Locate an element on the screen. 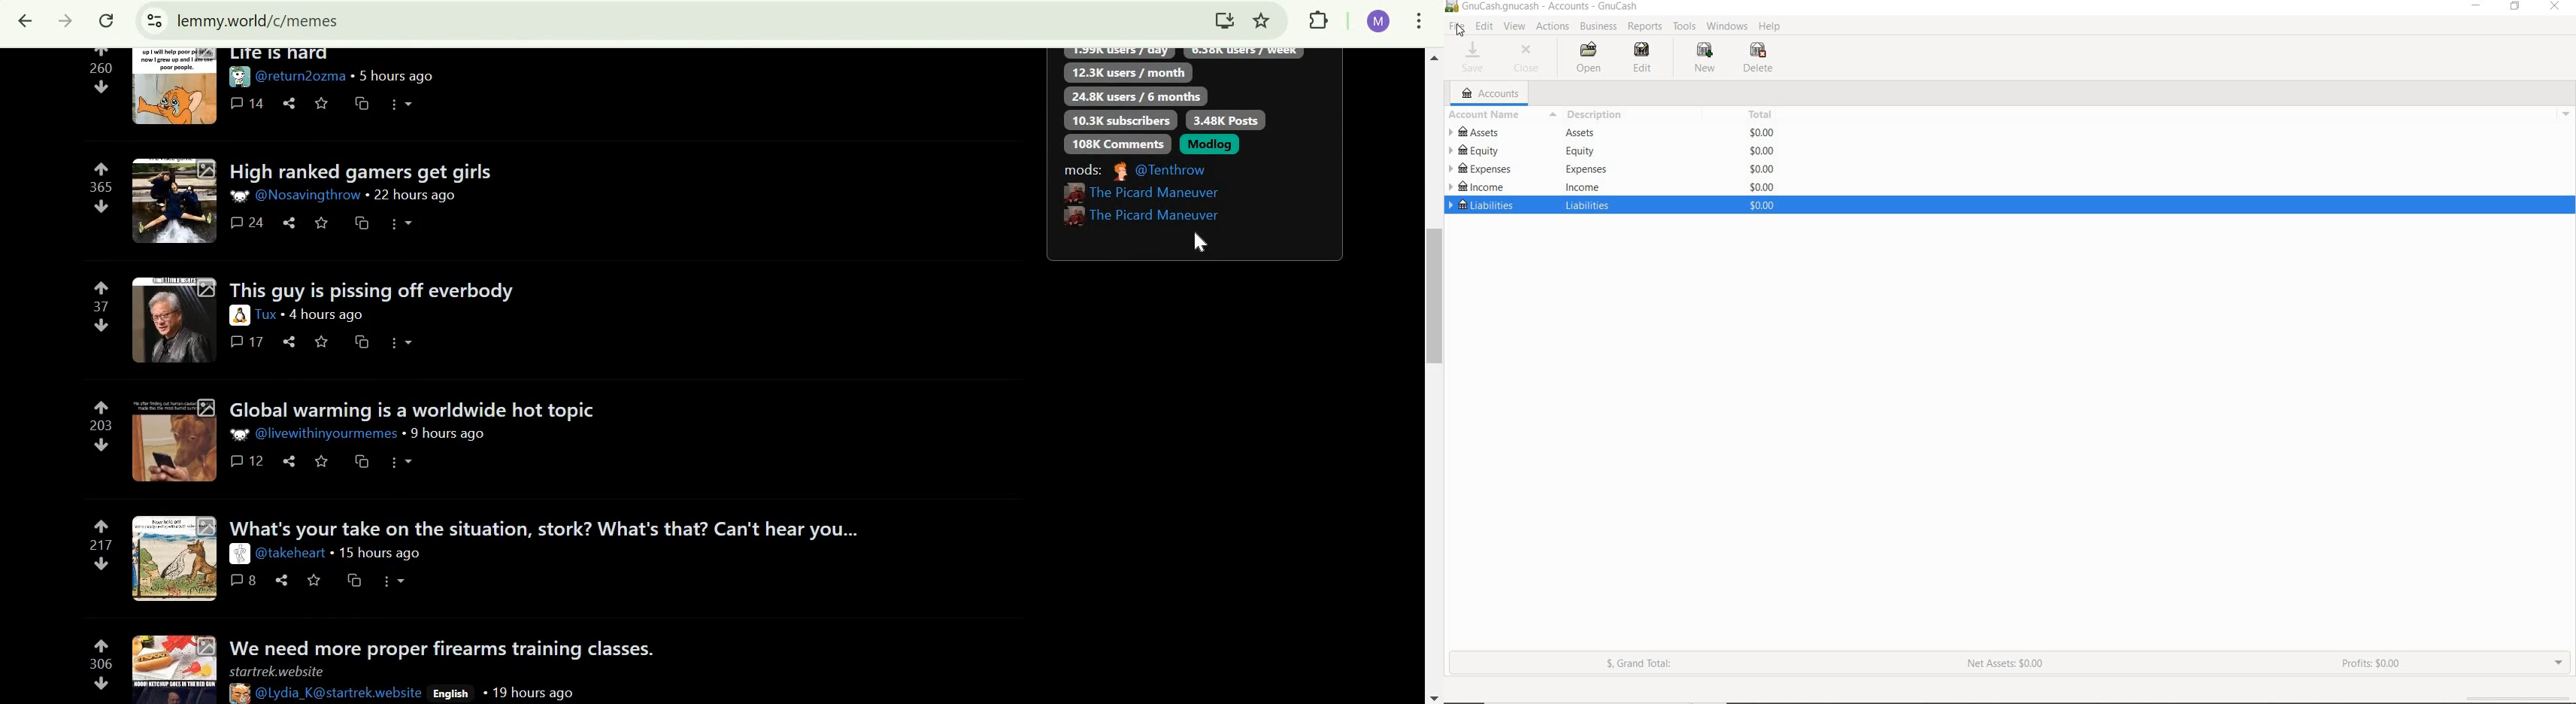 This screenshot has width=2576, height=728. icons is located at coordinates (399, 463).